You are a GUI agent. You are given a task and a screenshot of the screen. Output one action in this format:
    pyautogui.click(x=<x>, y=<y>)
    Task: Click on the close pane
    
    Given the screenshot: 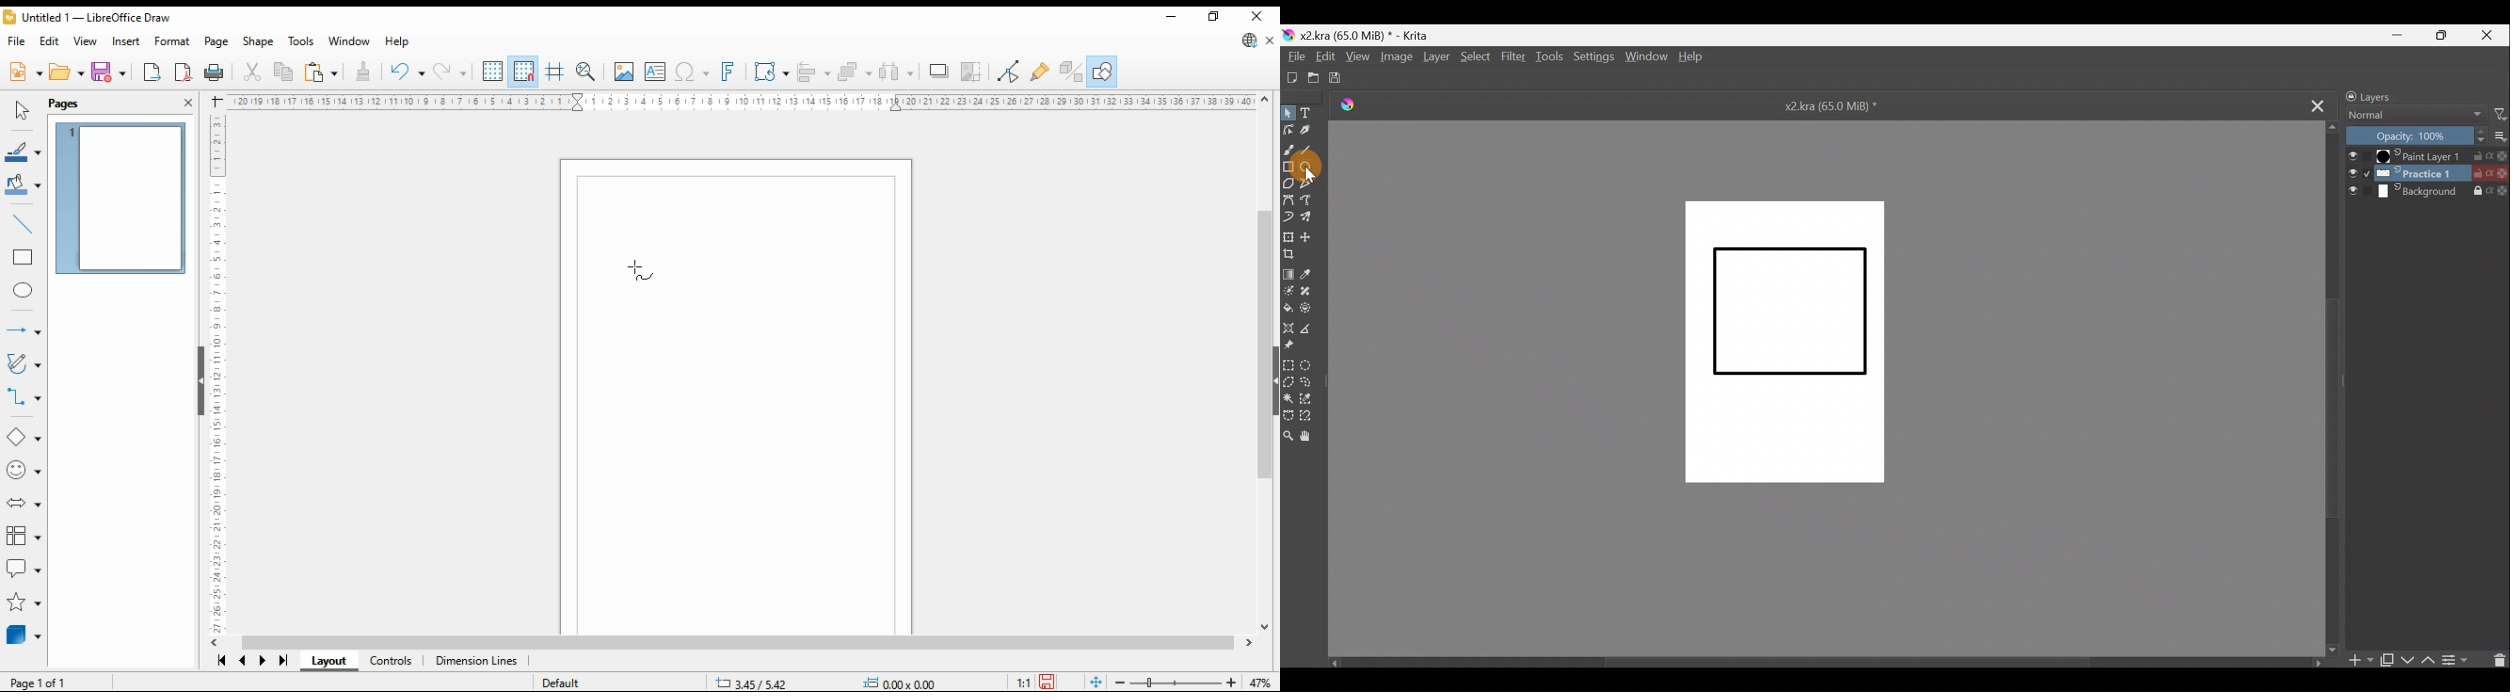 What is the action you would take?
    pyautogui.click(x=186, y=103)
    